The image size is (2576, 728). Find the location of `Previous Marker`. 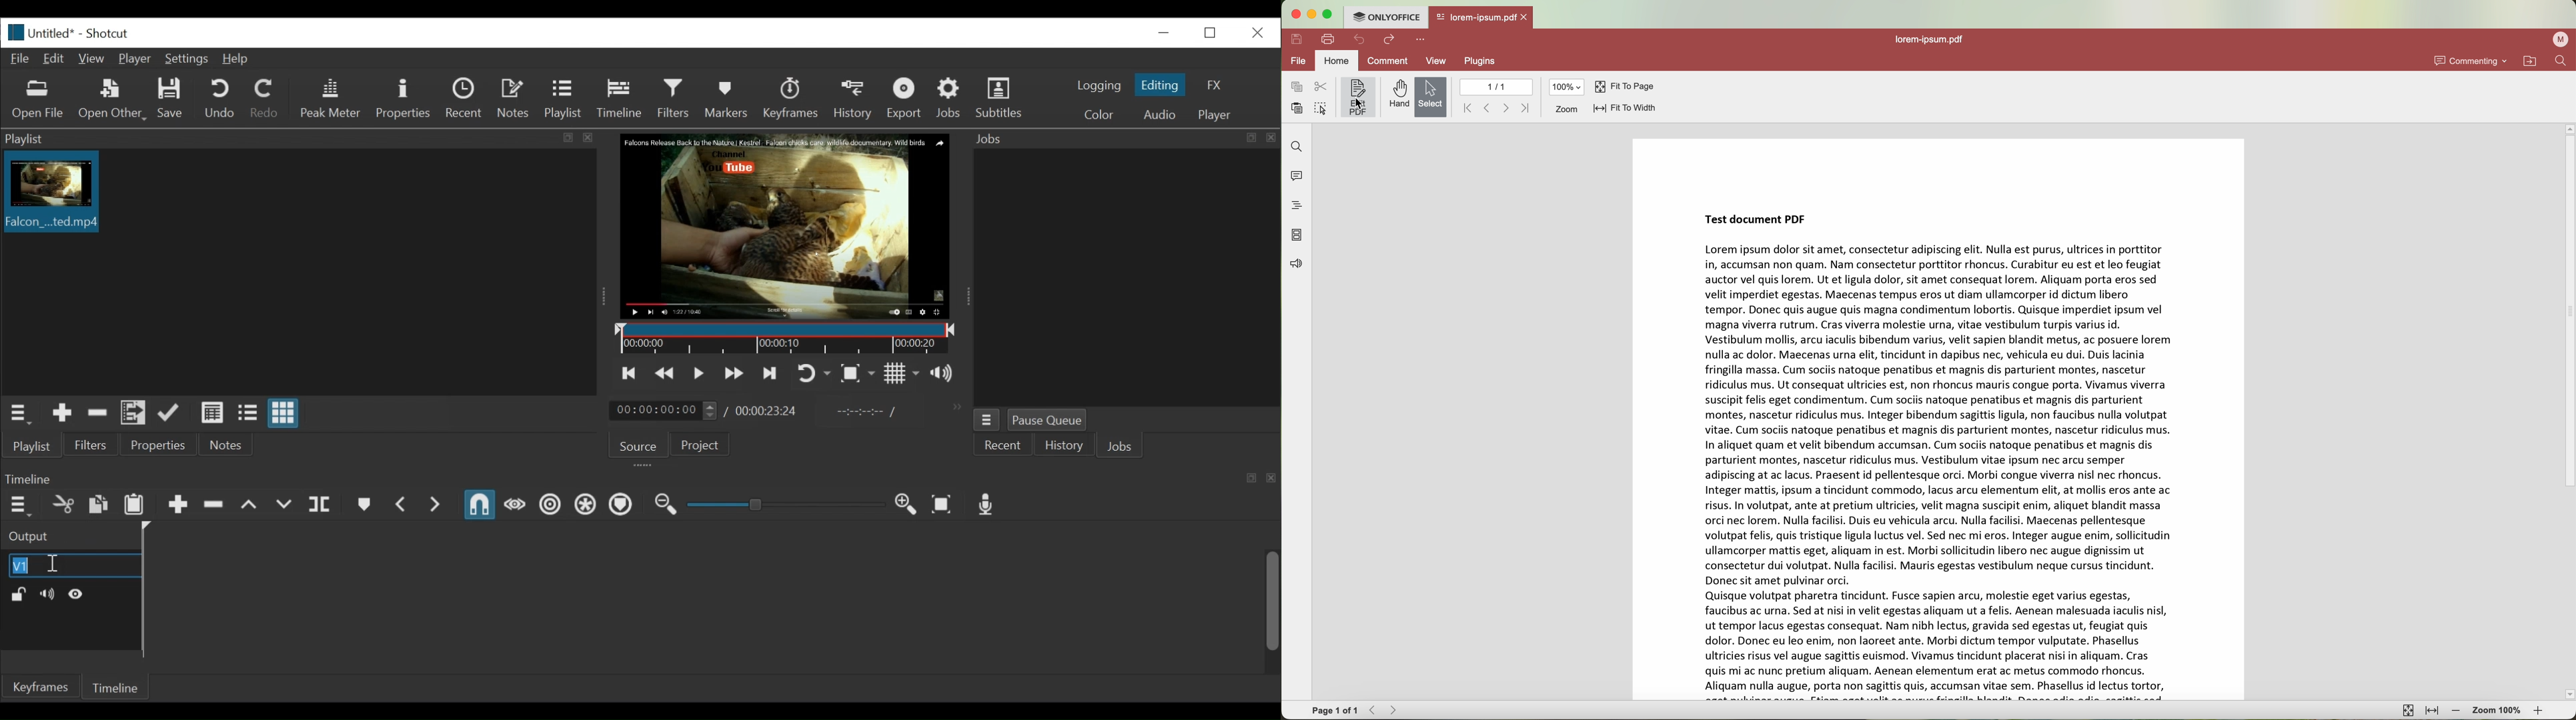

Previous Marker is located at coordinates (402, 505).